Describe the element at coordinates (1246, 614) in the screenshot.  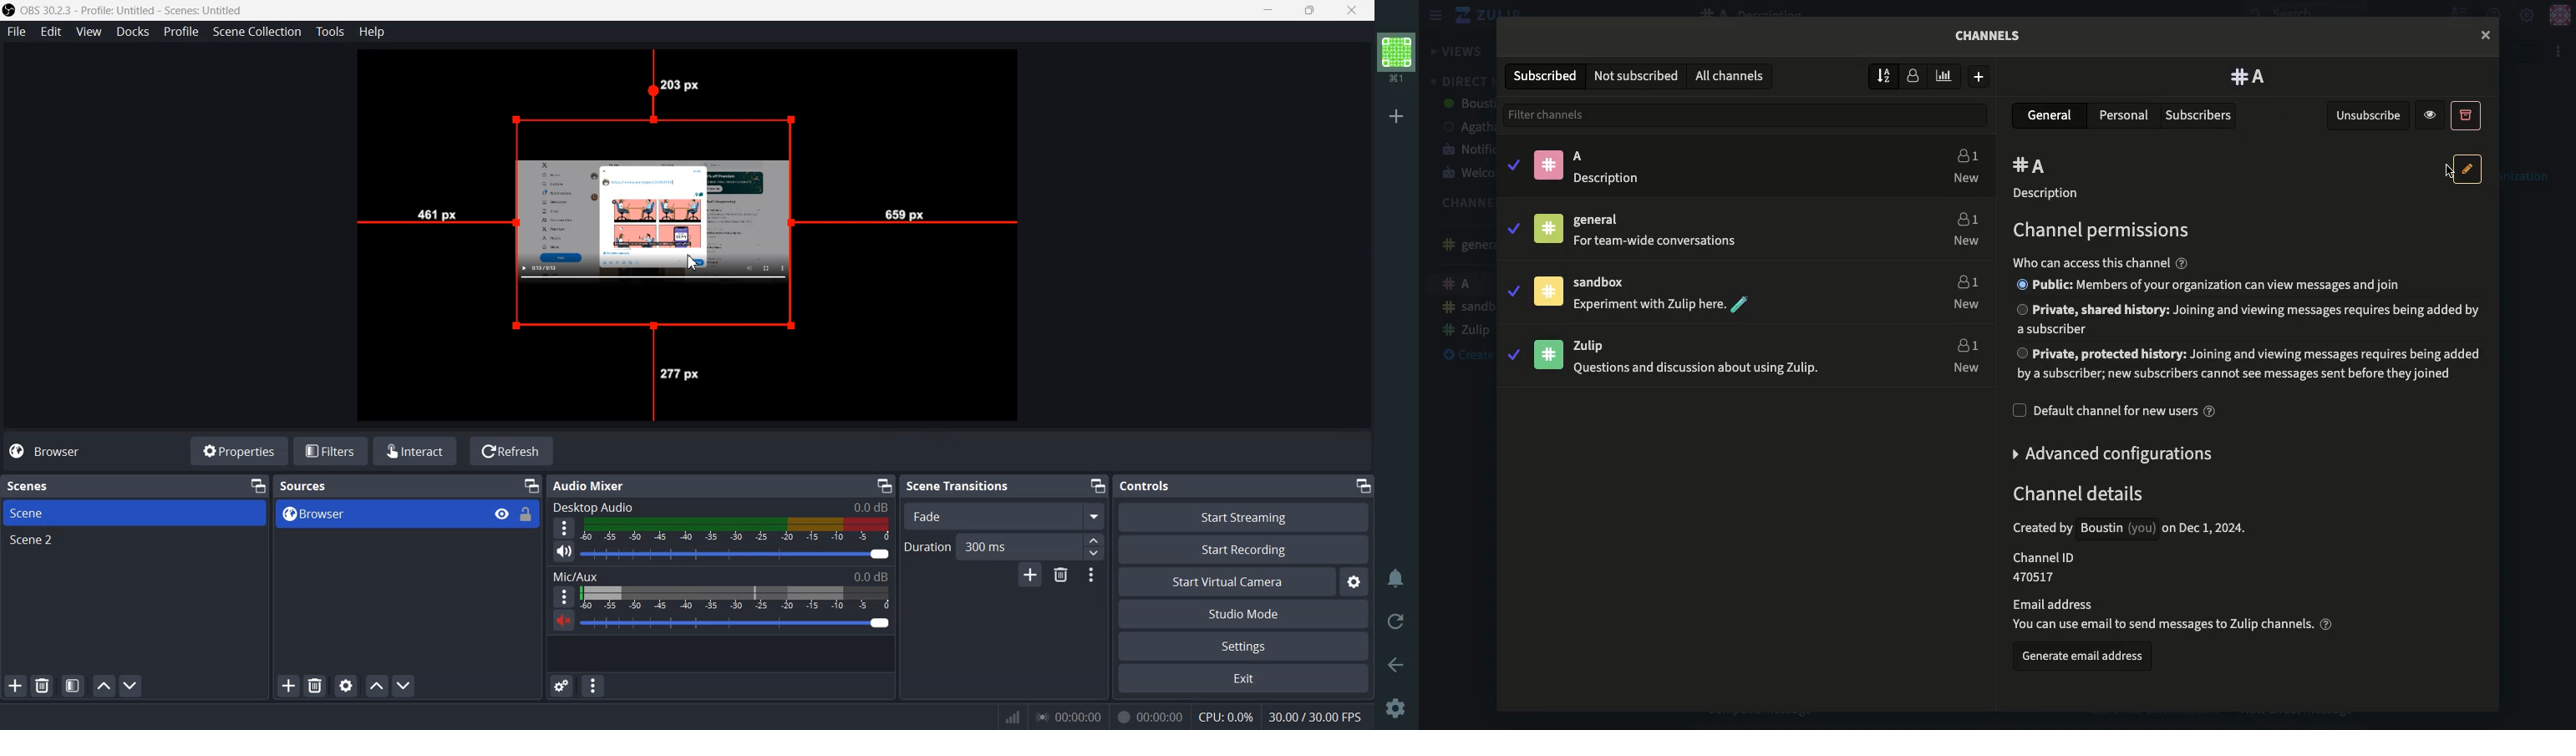
I see `Studio Mode` at that location.